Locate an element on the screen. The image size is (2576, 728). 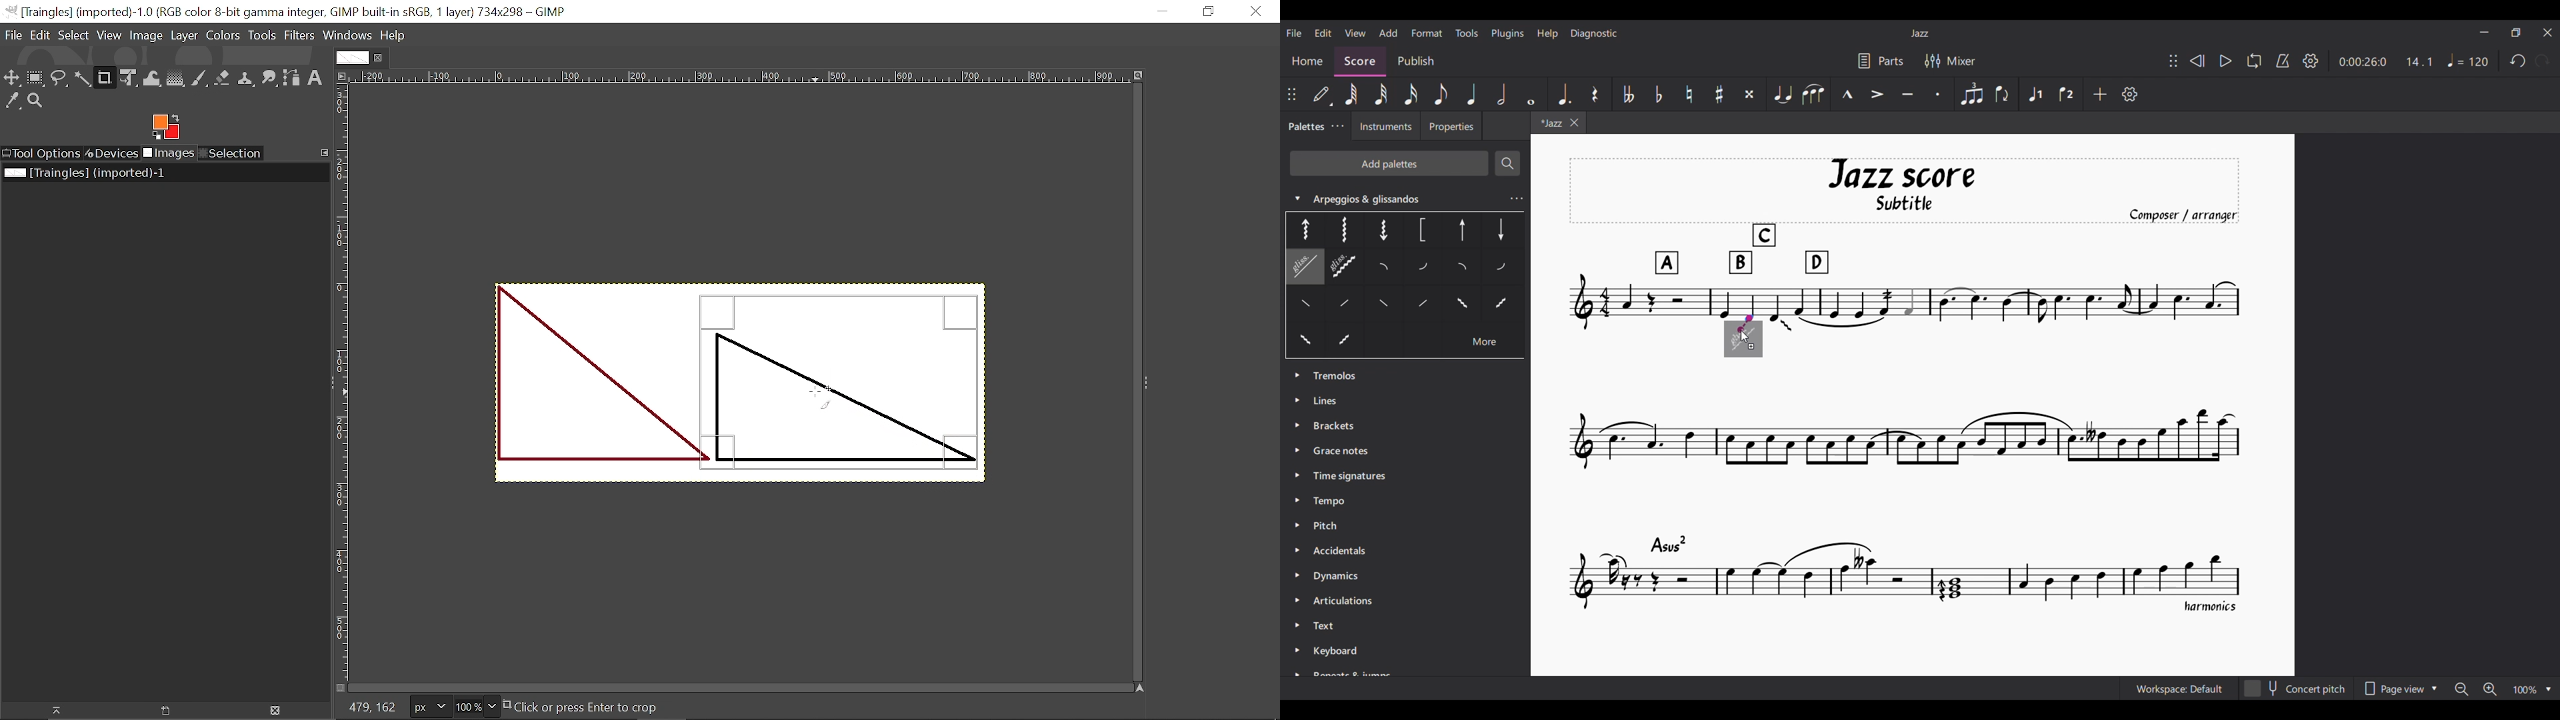
Gradient tool is located at coordinates (176, 78).